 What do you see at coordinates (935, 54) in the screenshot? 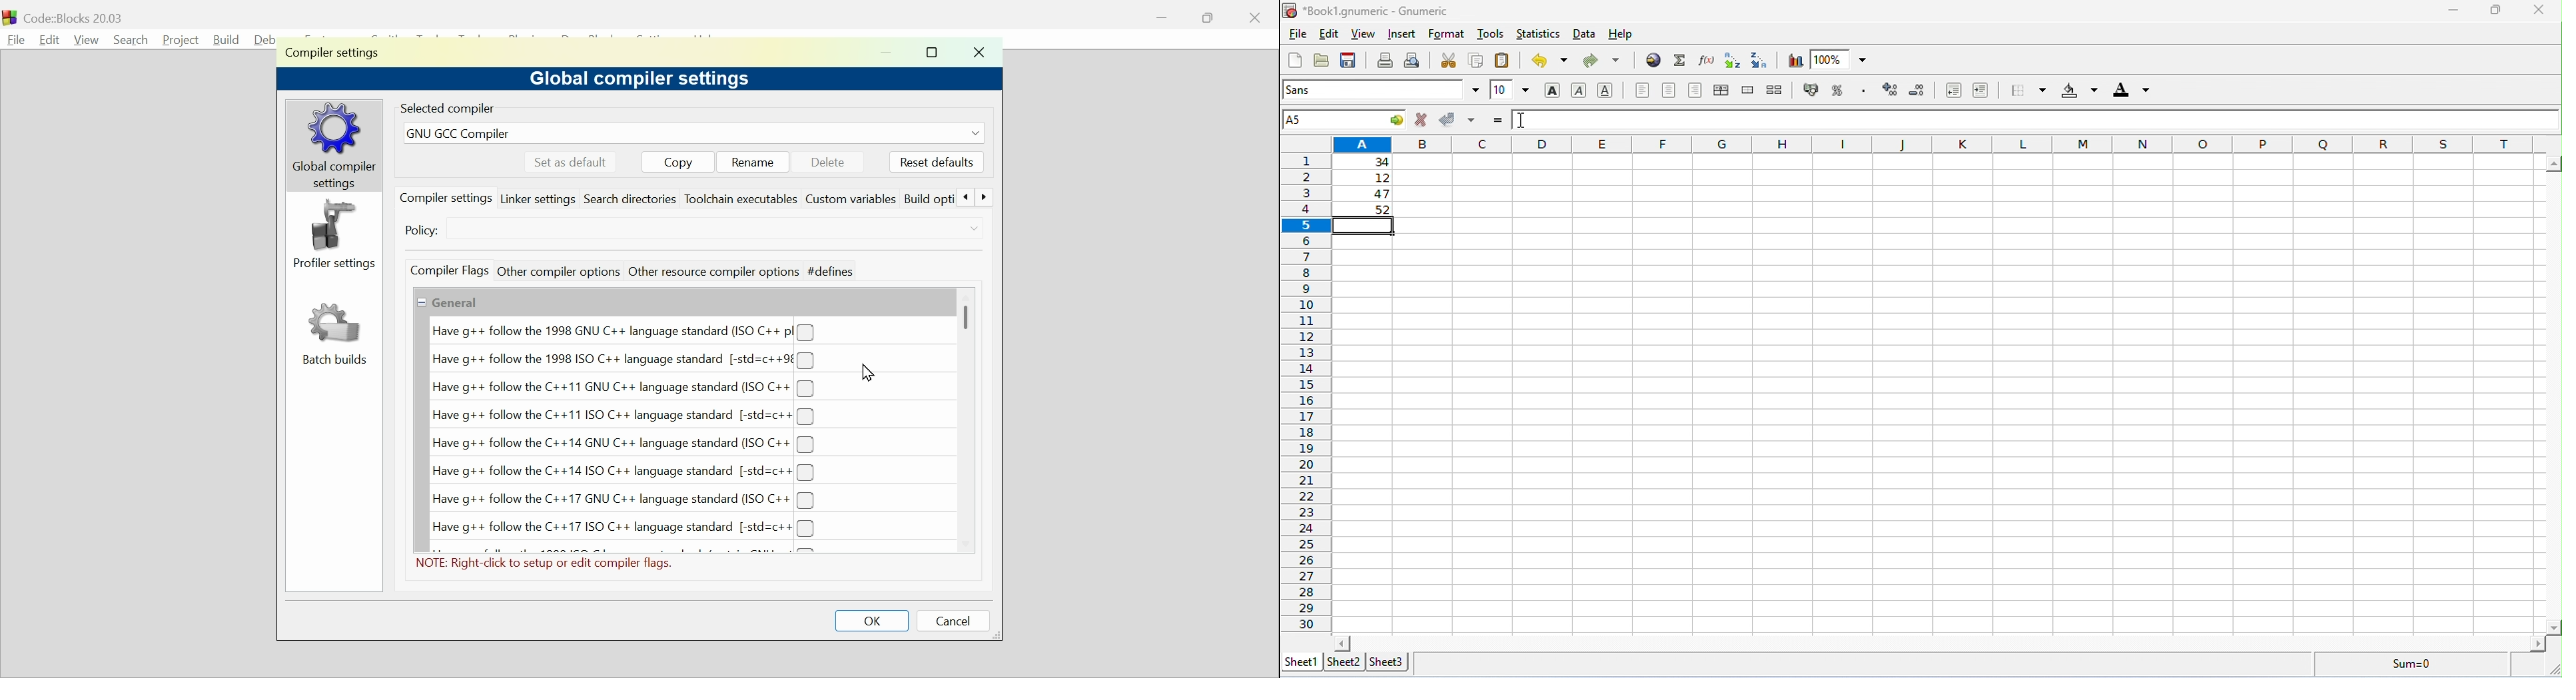
I see `maximise` at bounding box center [935, 54].